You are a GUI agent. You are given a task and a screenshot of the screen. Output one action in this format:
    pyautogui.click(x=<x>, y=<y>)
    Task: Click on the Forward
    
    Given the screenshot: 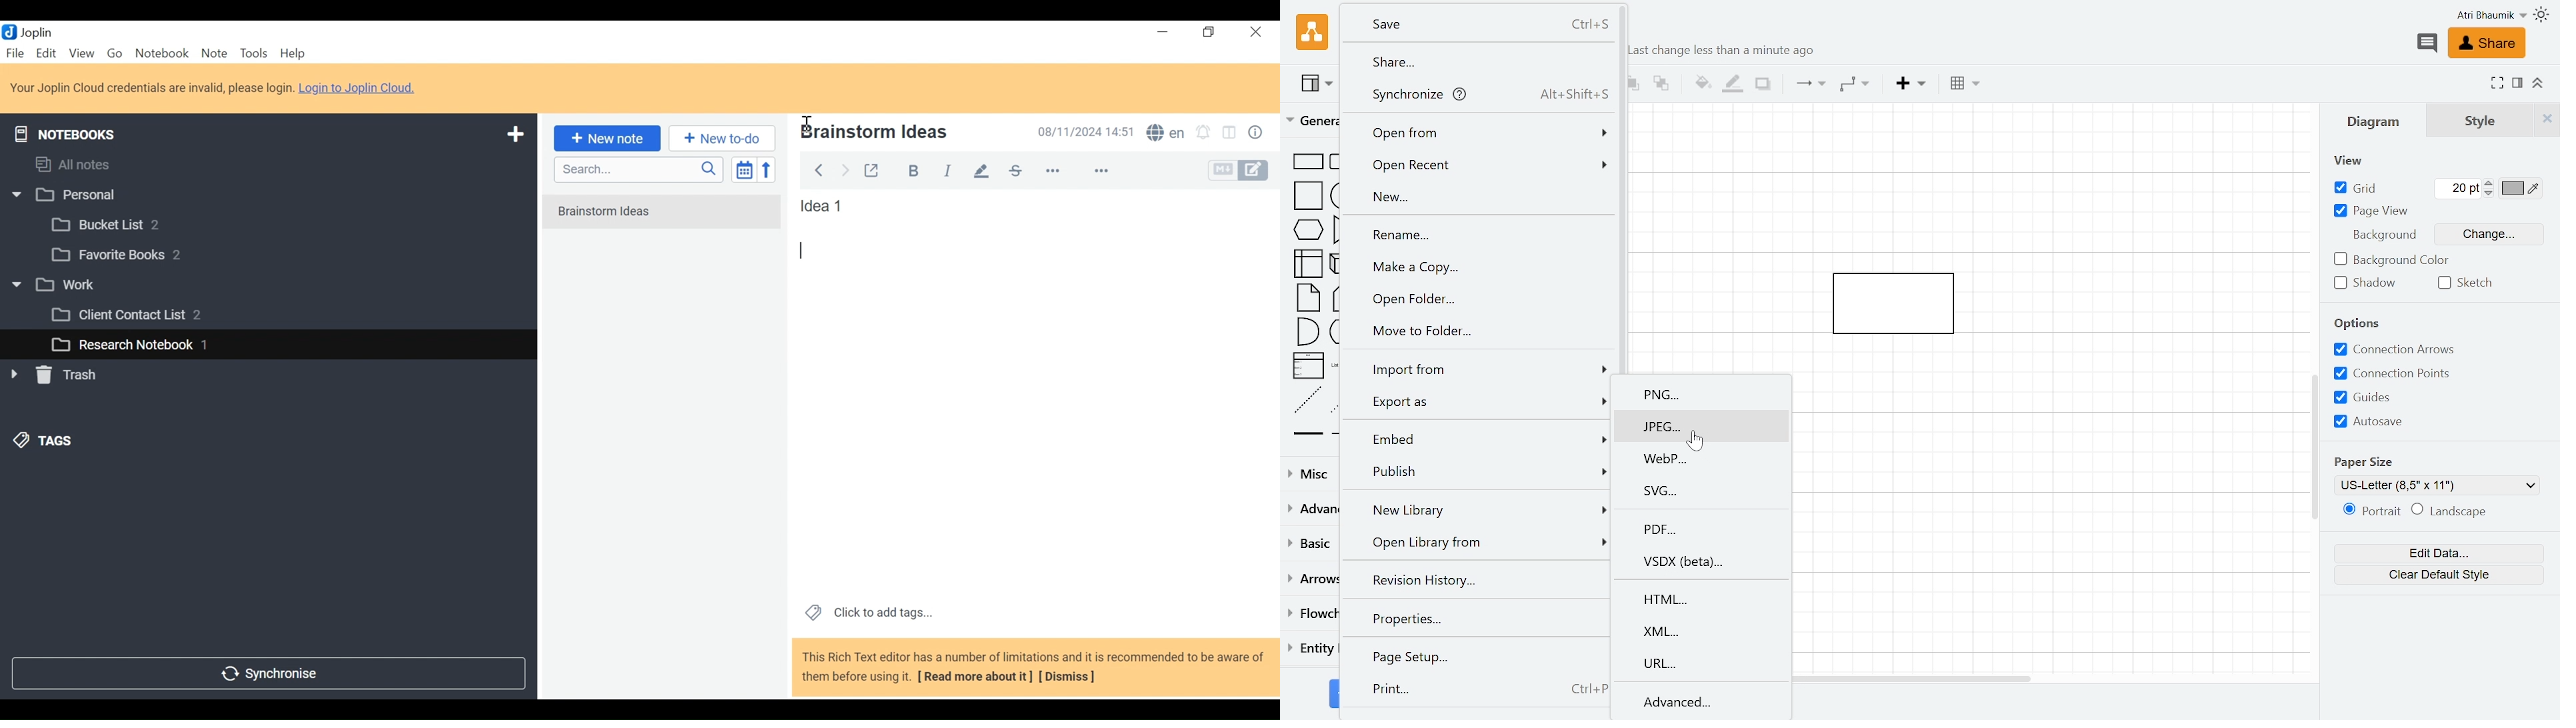 What is the action you would take?
    pyautogui.click(x=846, y=169)
    